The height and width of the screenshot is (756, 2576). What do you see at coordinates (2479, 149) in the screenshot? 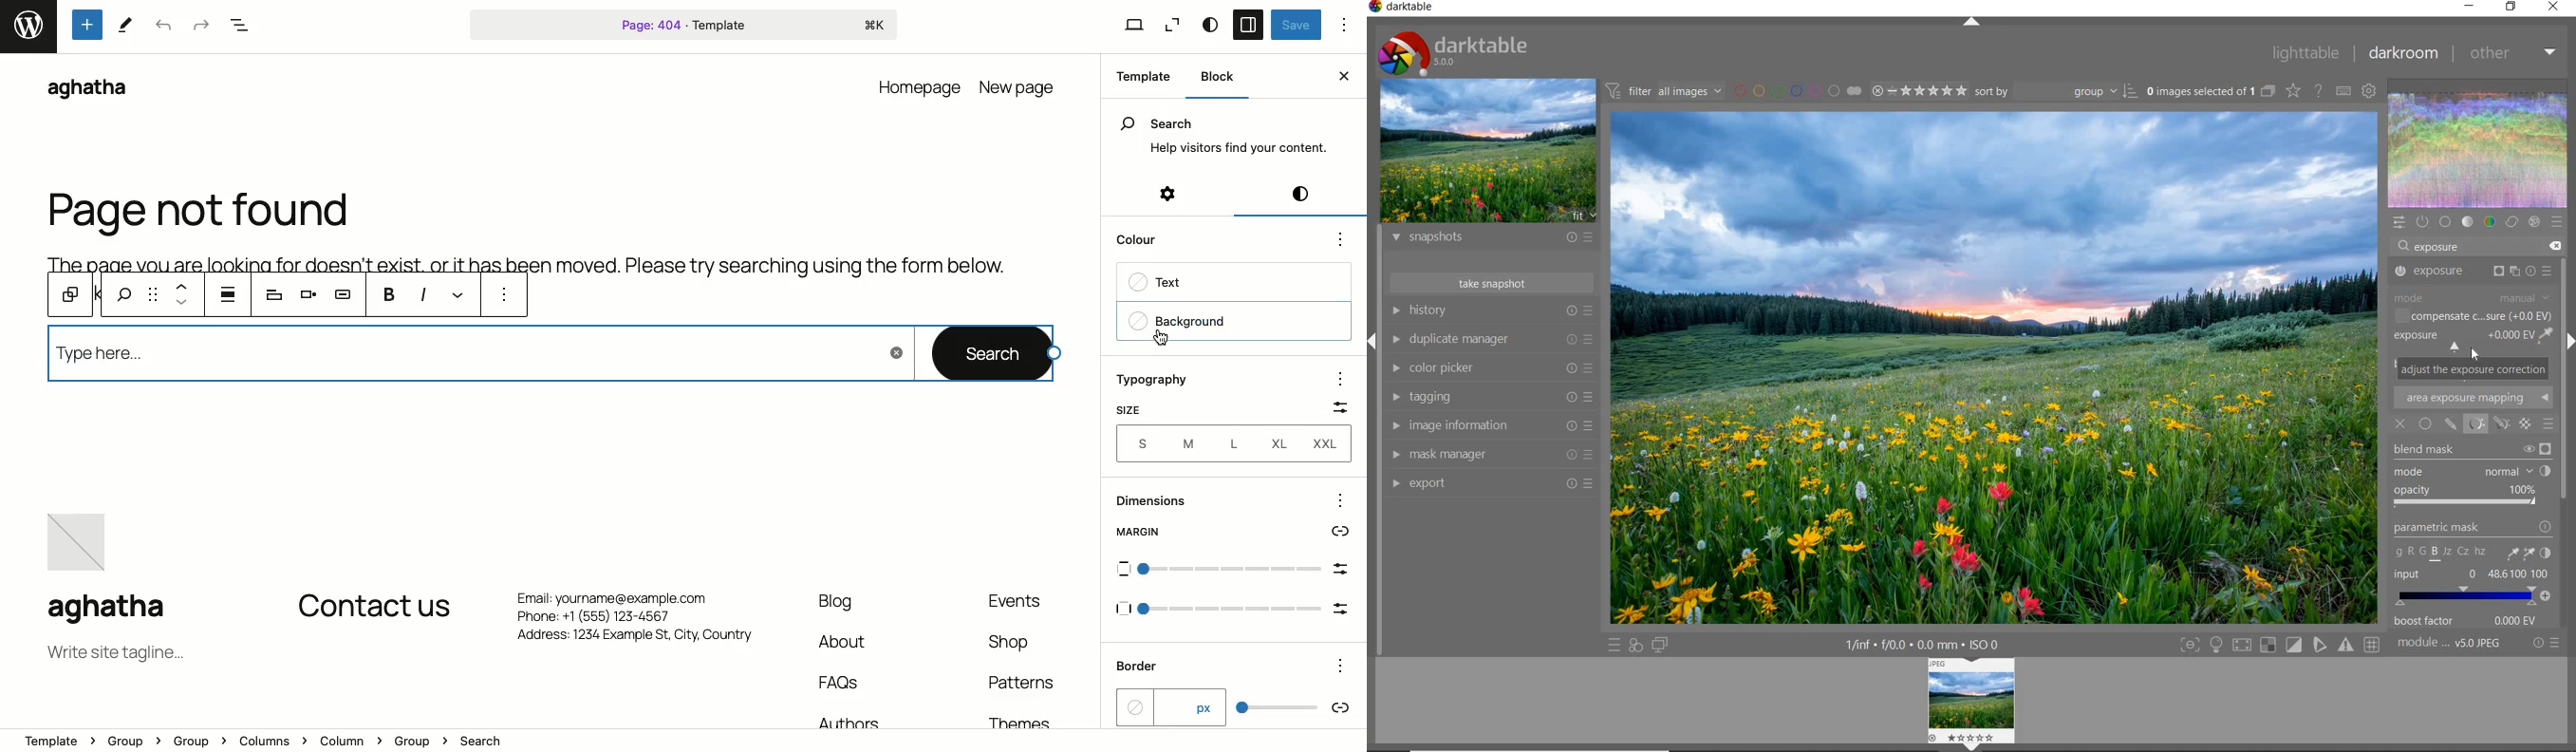
I see `waveform` at bounding box center [2479, 149].